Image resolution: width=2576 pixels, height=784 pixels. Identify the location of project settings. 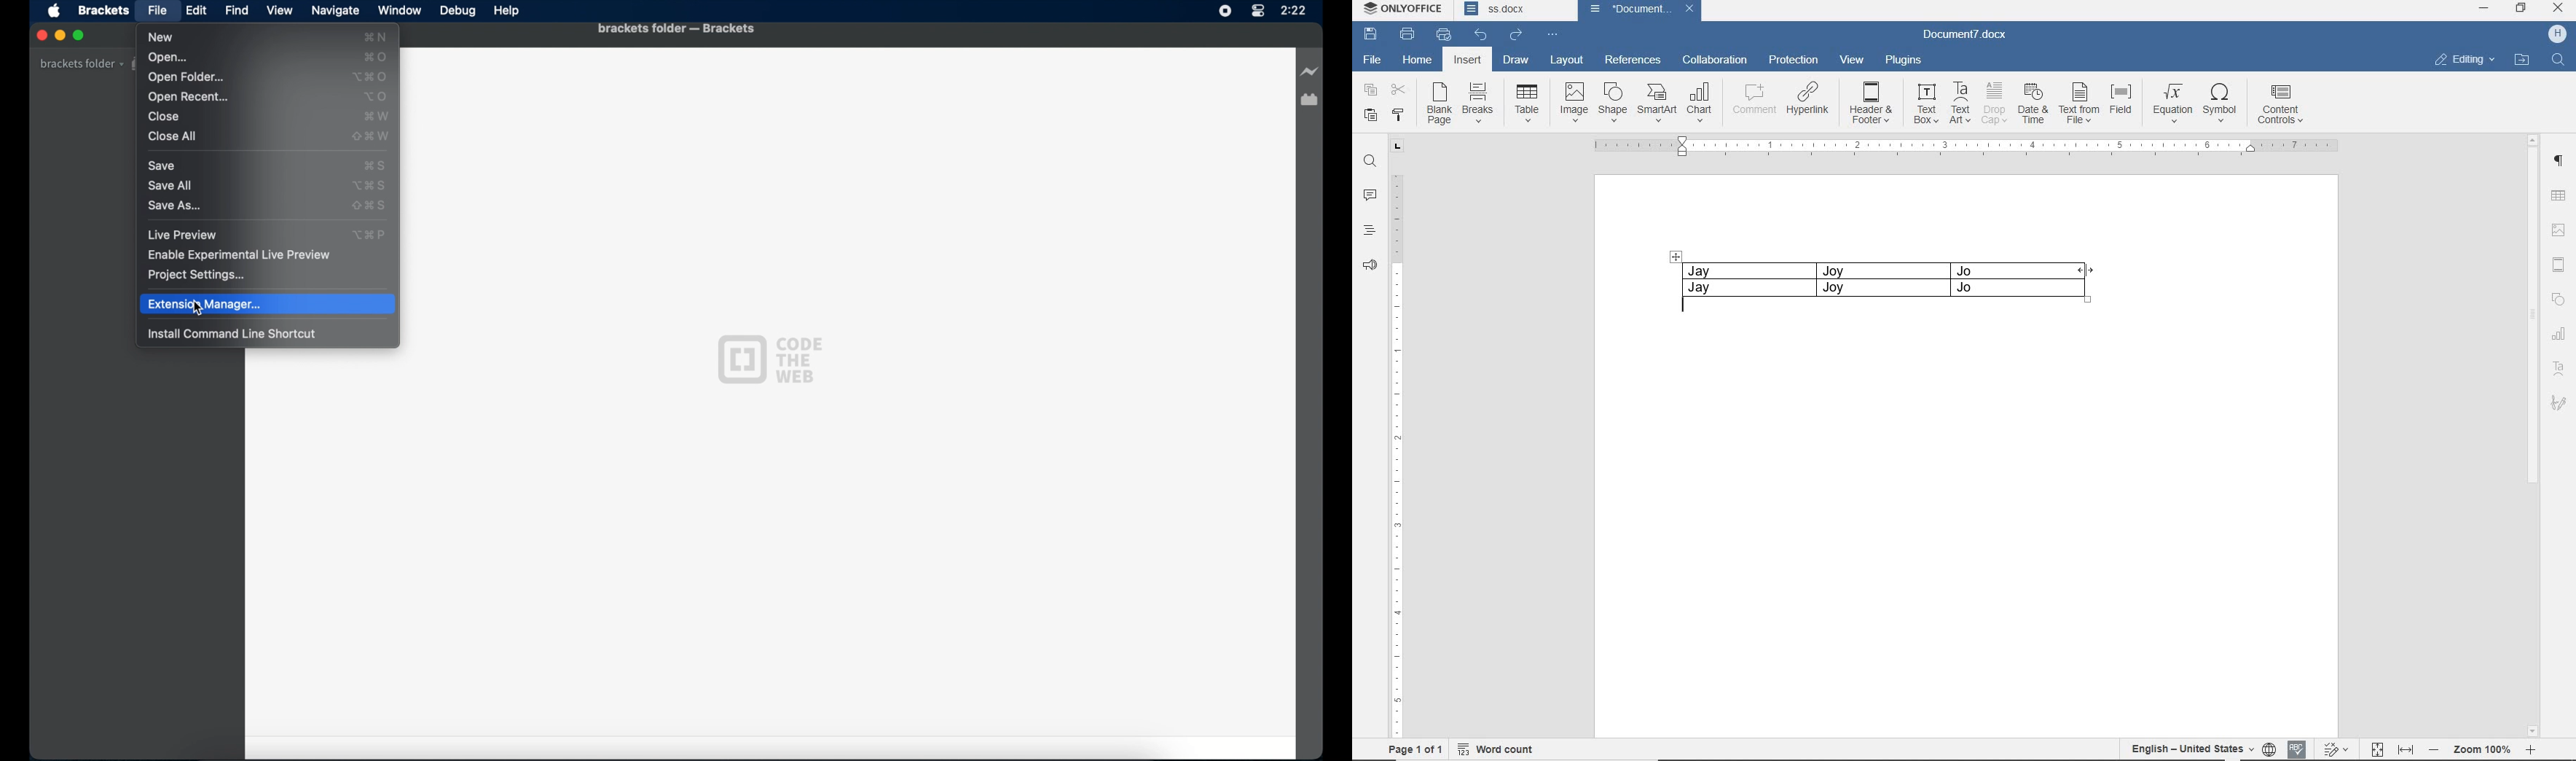
(198, 276).